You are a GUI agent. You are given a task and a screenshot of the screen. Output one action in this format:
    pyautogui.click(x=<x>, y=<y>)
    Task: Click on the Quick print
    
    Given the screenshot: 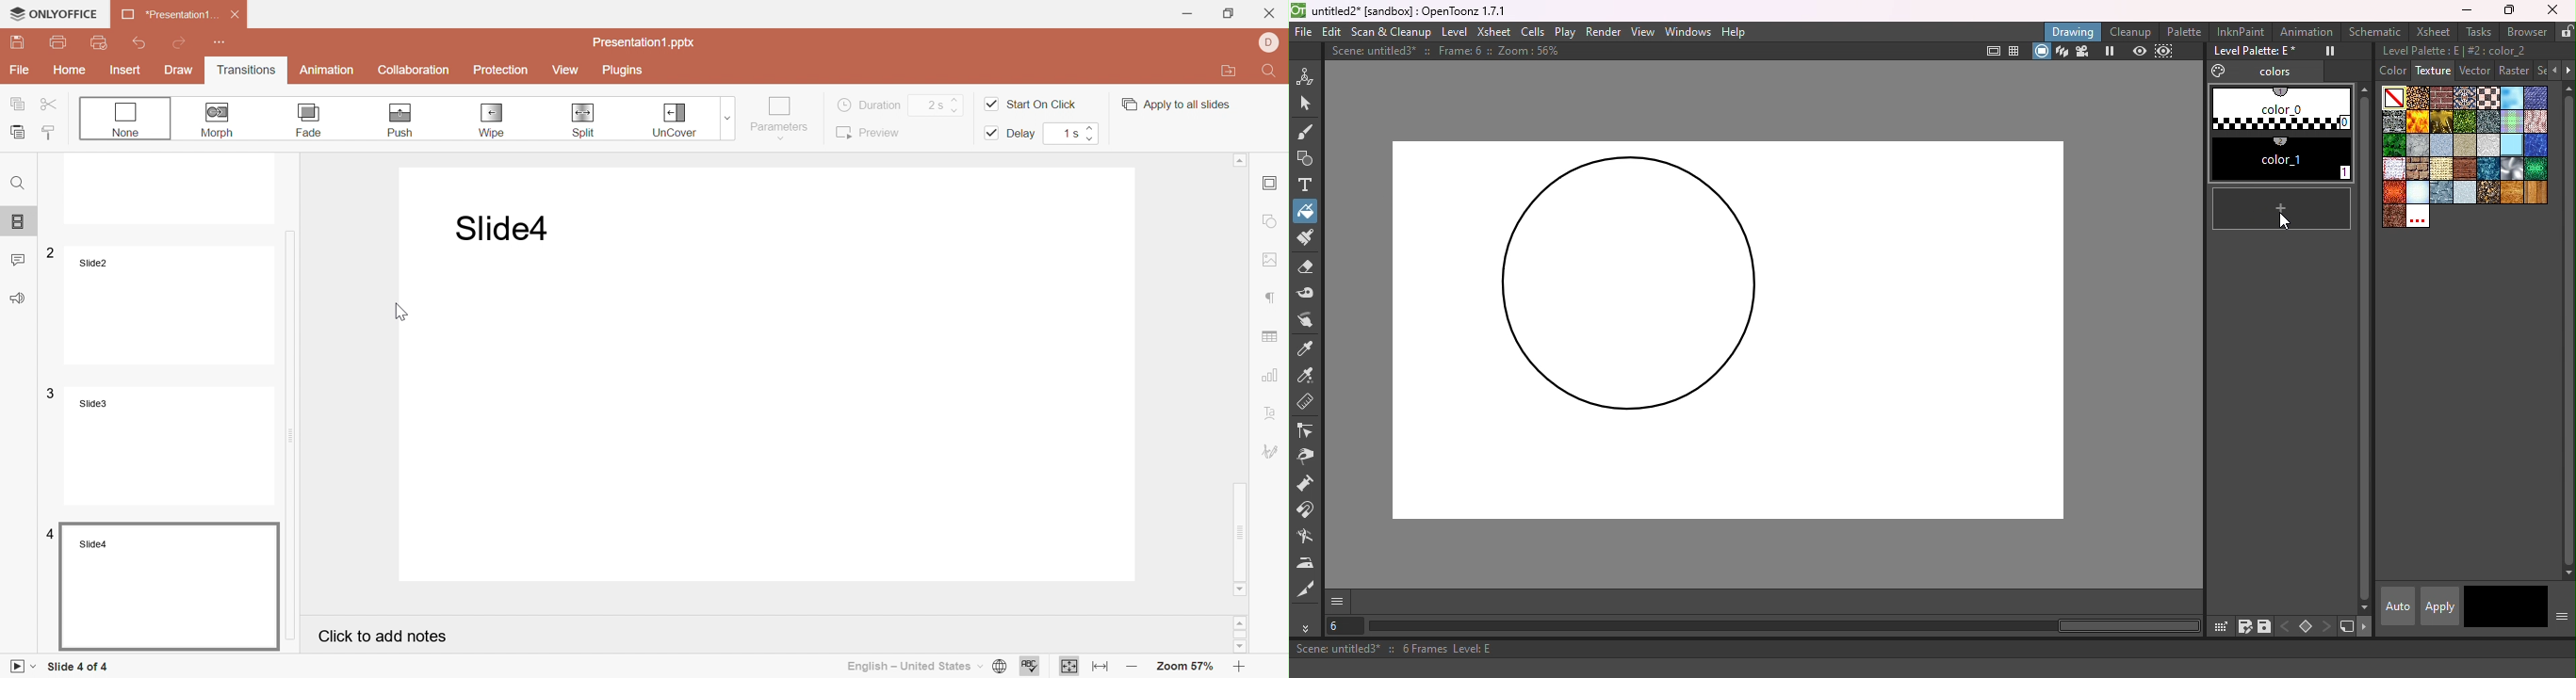 What is the action you would take?
    pyautogui.click(x=101, y=44)
    